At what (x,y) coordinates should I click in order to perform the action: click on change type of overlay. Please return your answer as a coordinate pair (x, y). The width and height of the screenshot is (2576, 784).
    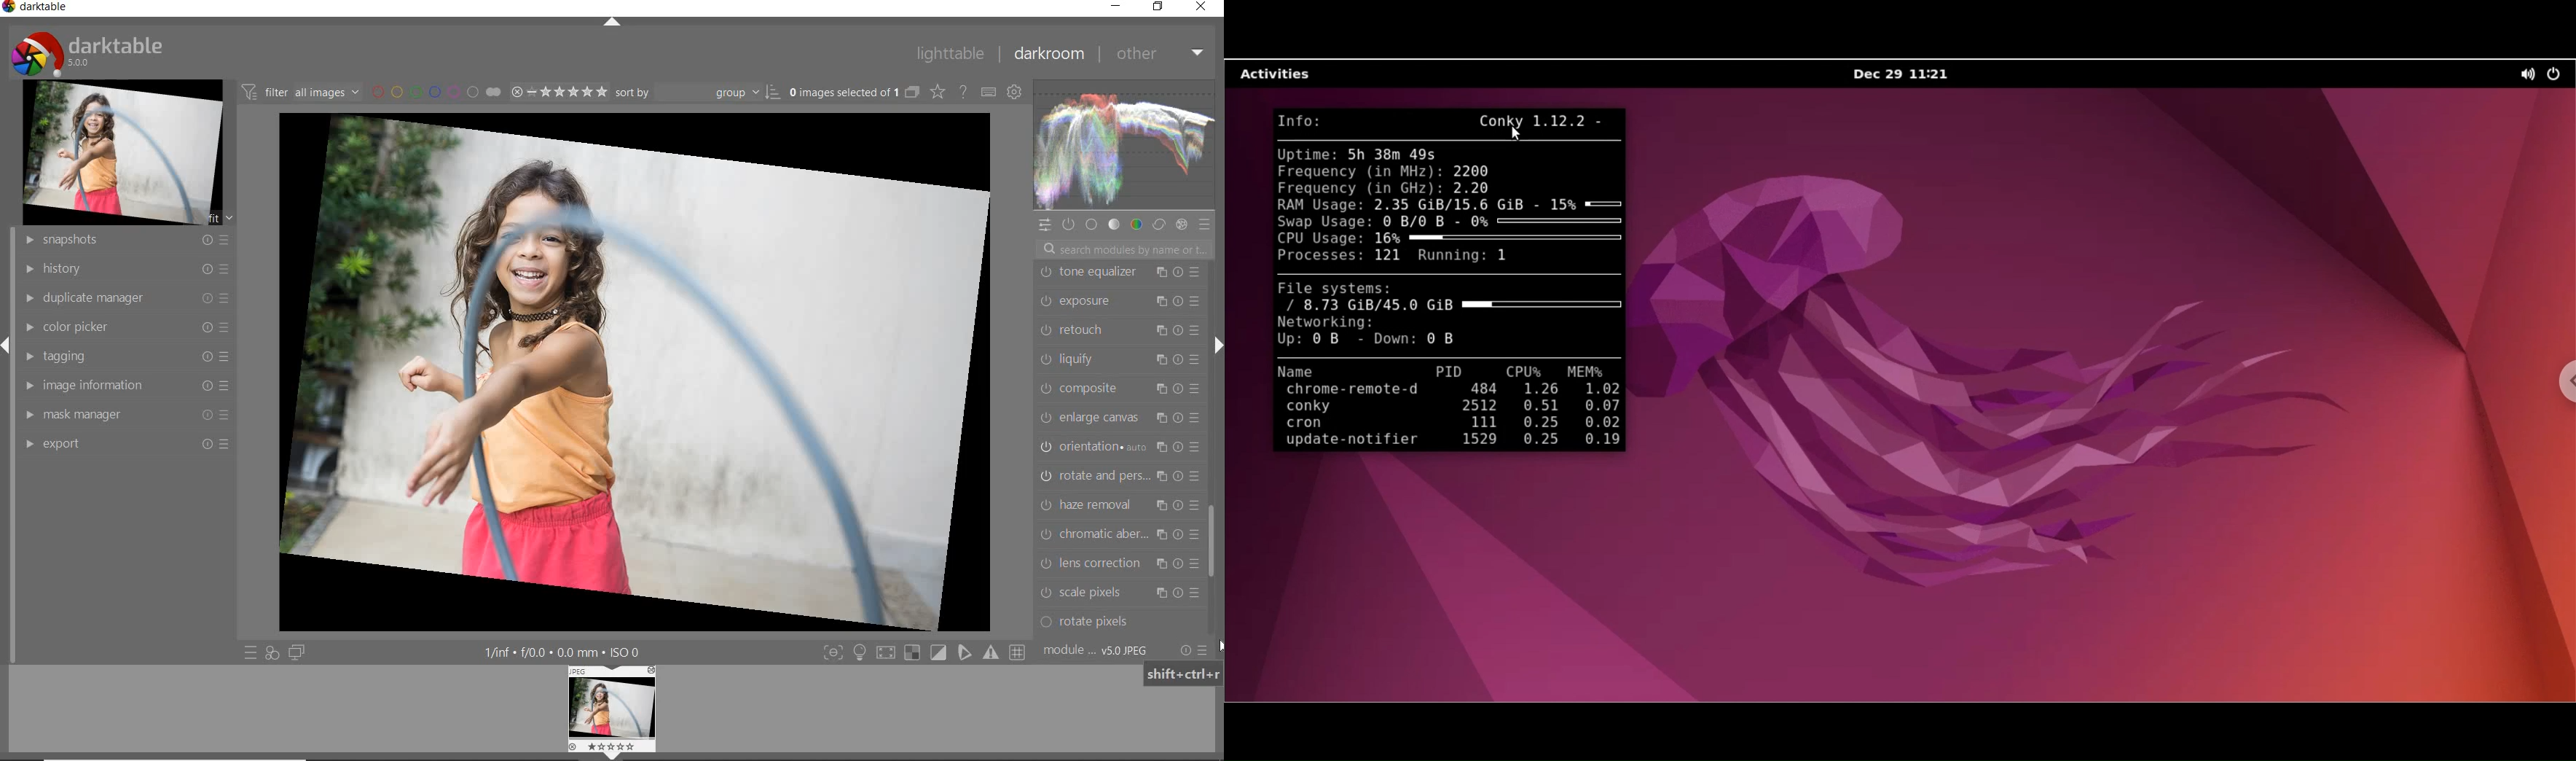
    Looking at the image, I should click on (939, 93).